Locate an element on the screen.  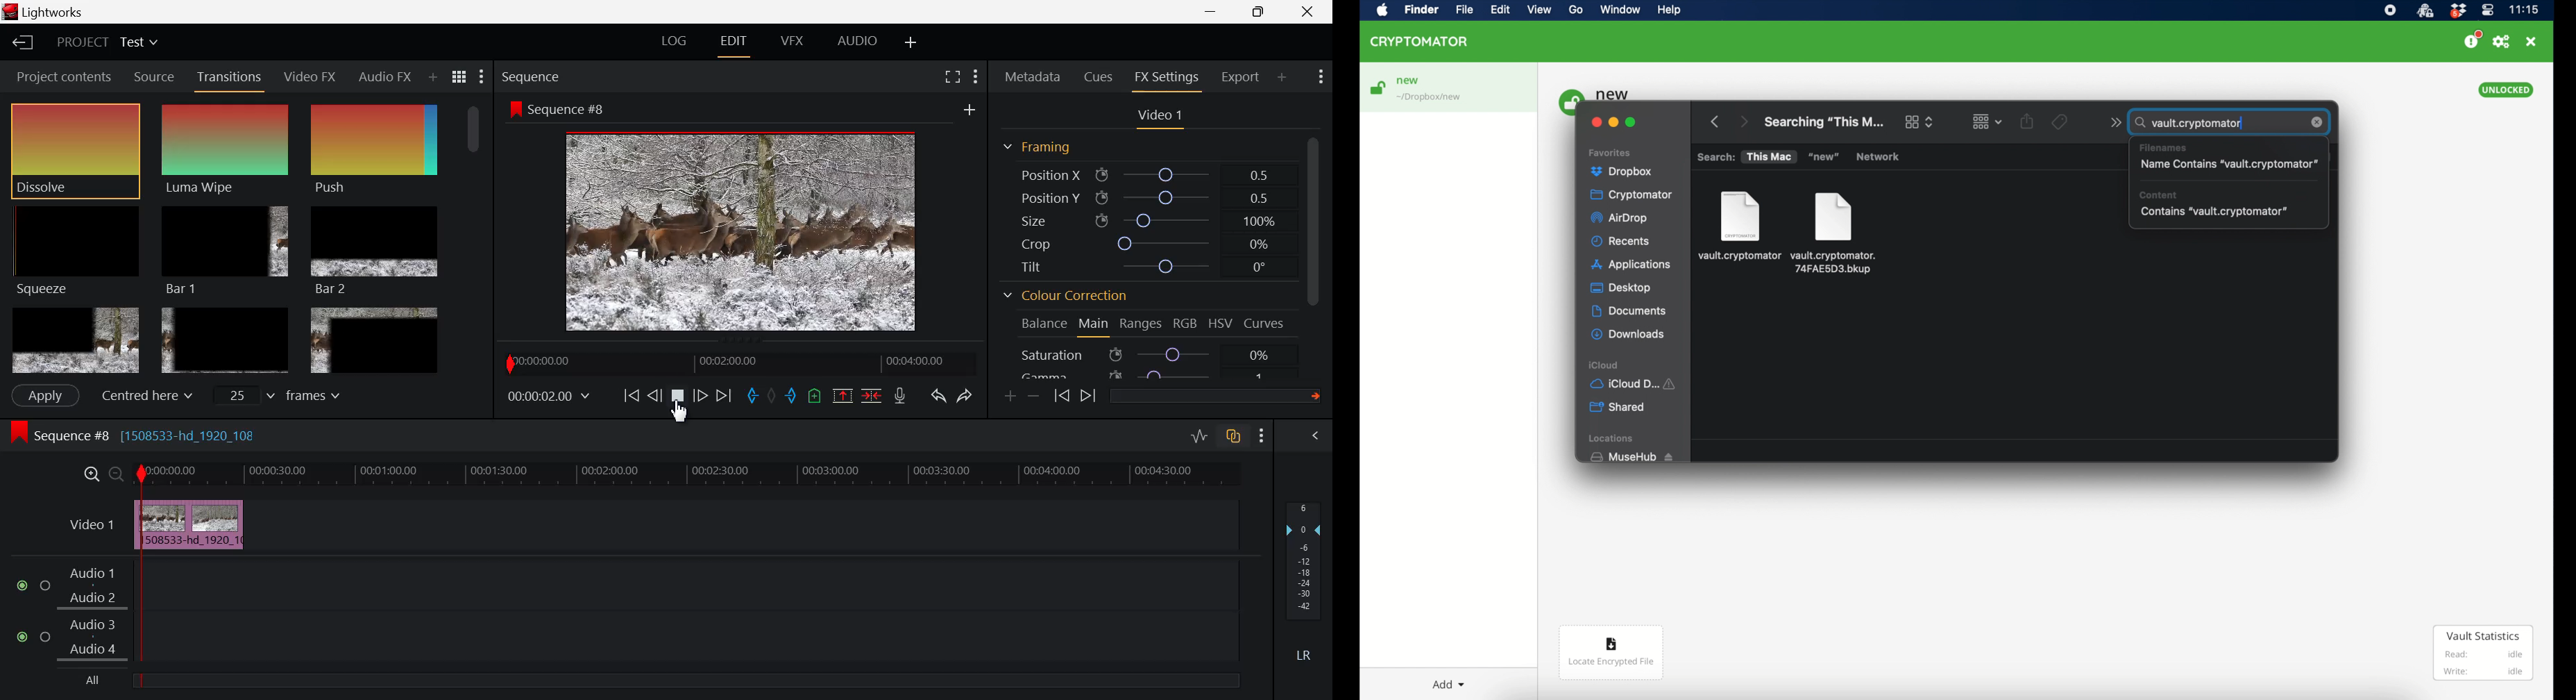
To Beginning is located at coordinates (629, 397).